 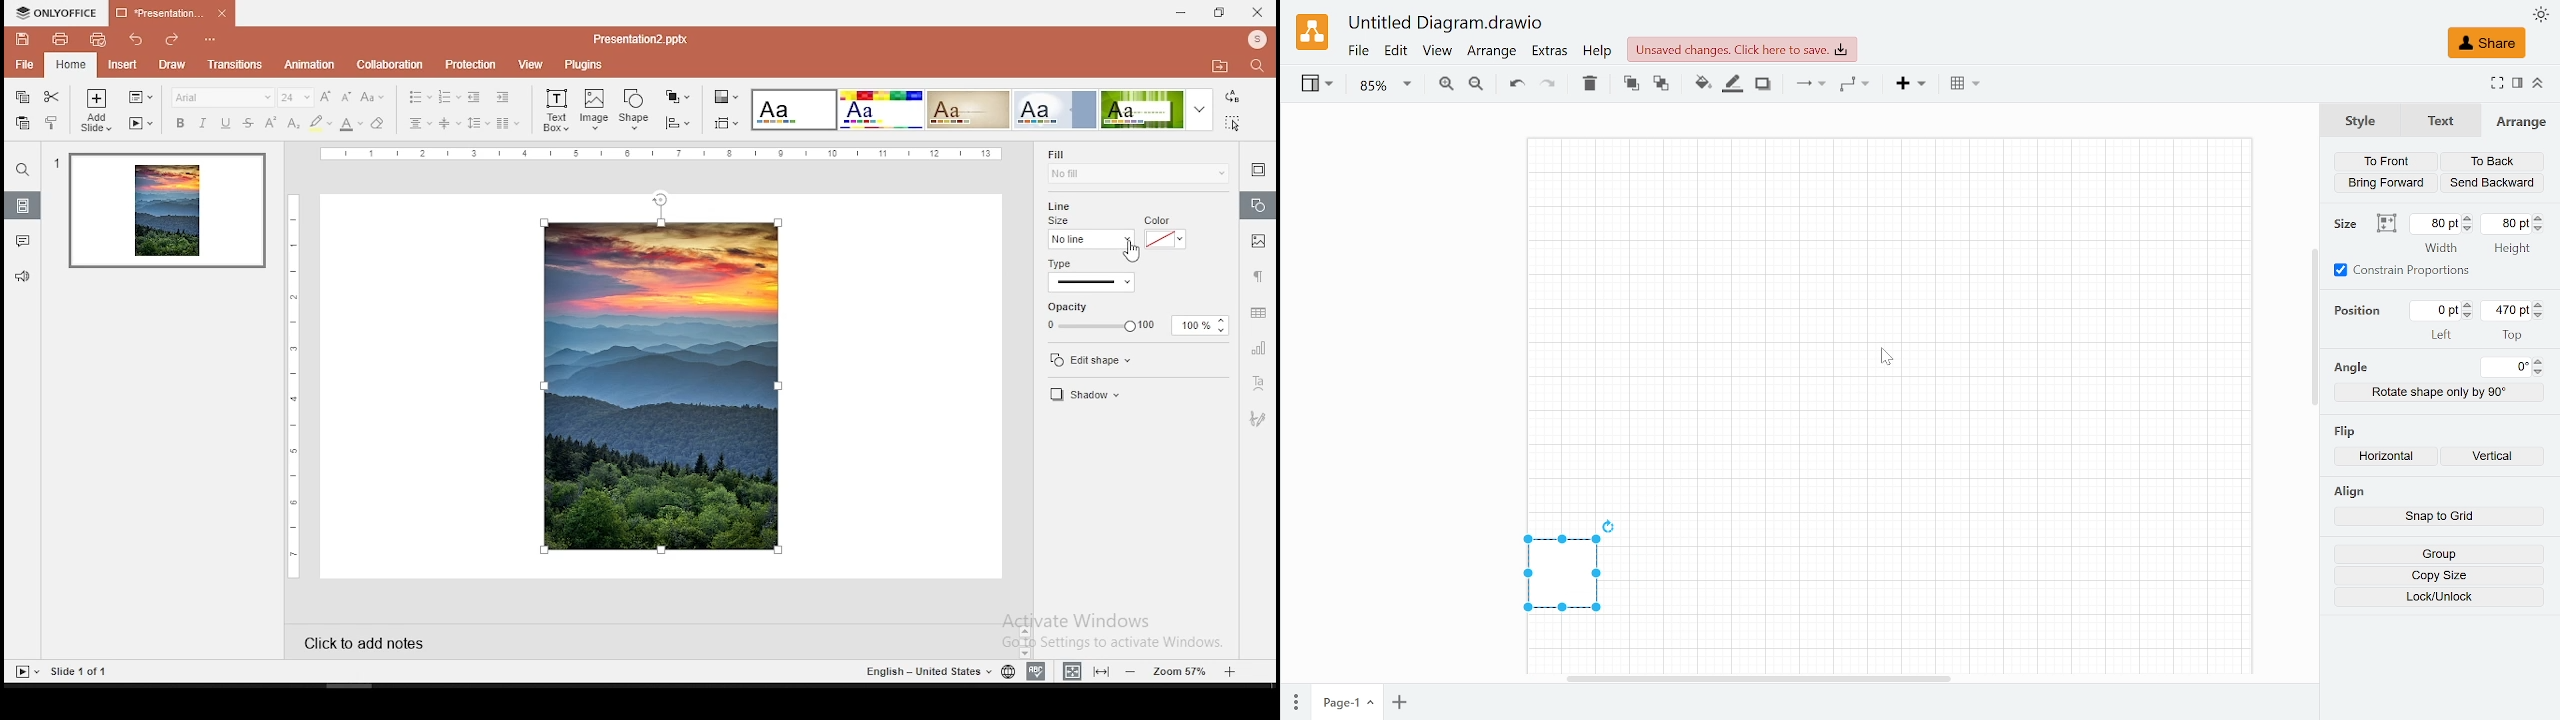 What do you see at coordinates (1397, 51) in the screenshot?
I see `Edit` at bounding box center [1397, 51].